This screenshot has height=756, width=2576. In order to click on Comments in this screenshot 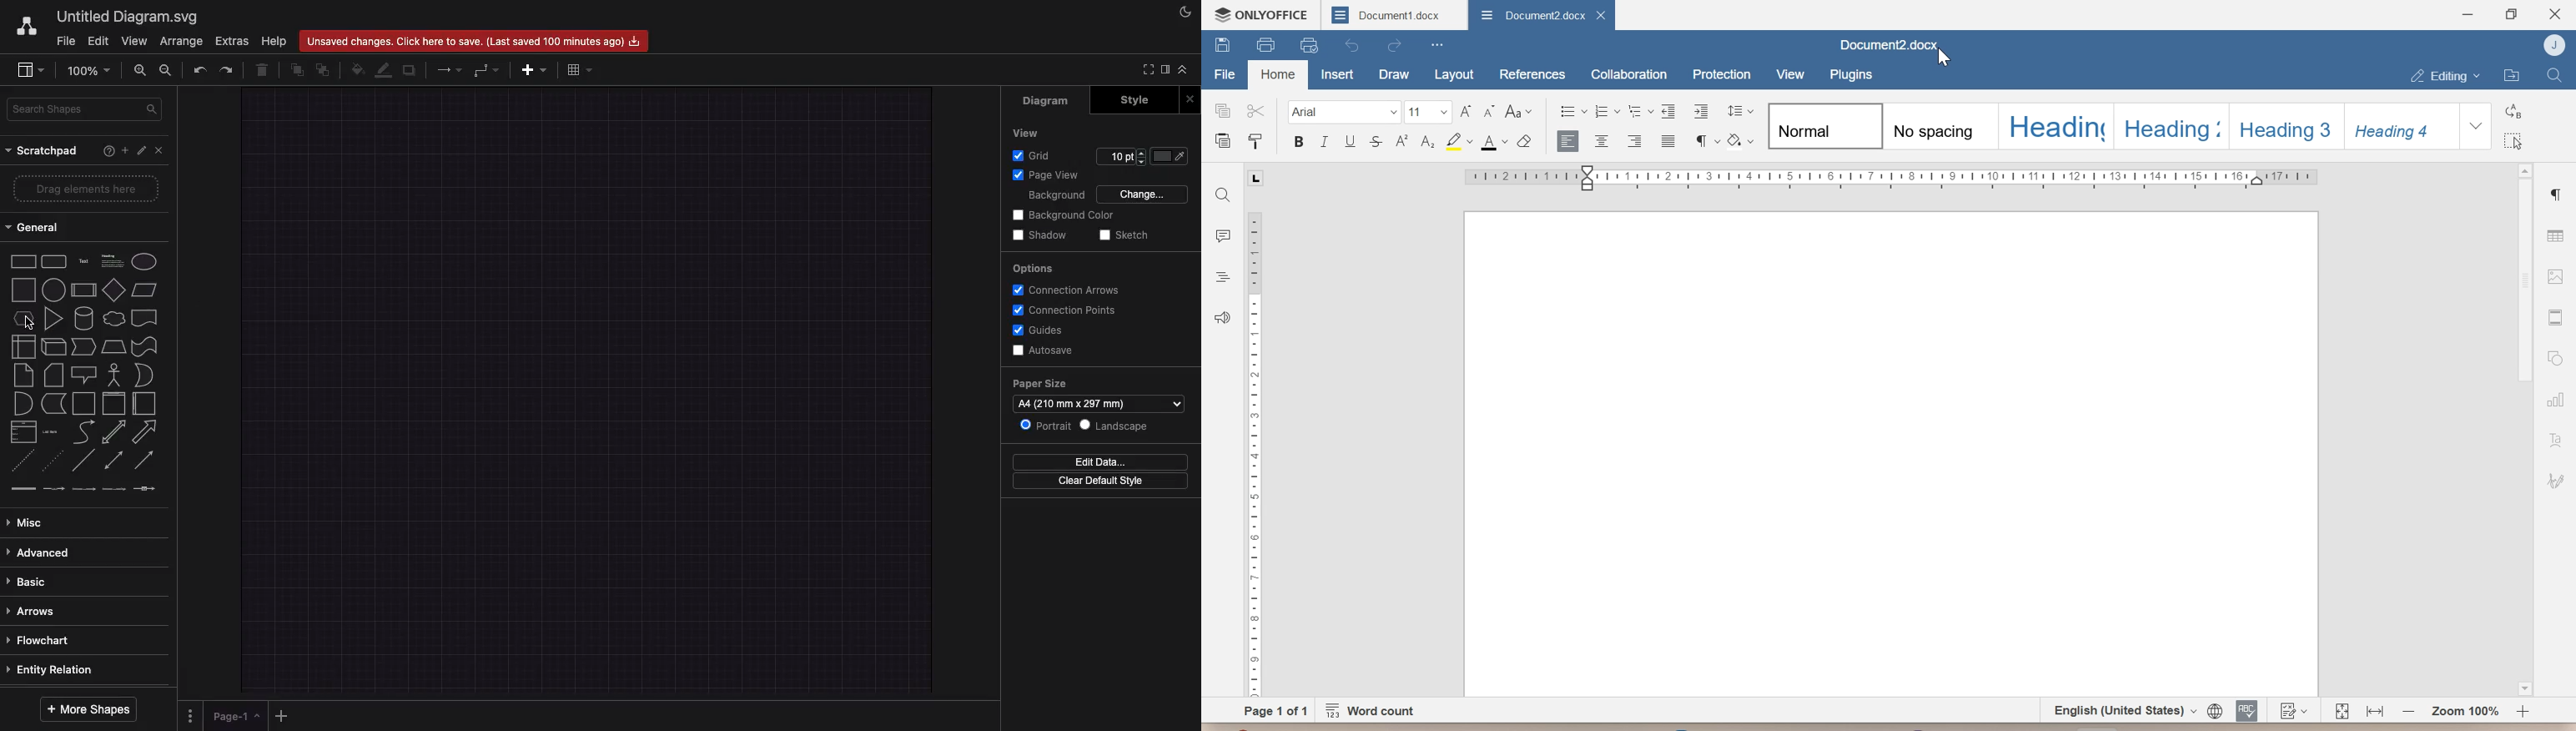, I will do `click(1223, 233)`.